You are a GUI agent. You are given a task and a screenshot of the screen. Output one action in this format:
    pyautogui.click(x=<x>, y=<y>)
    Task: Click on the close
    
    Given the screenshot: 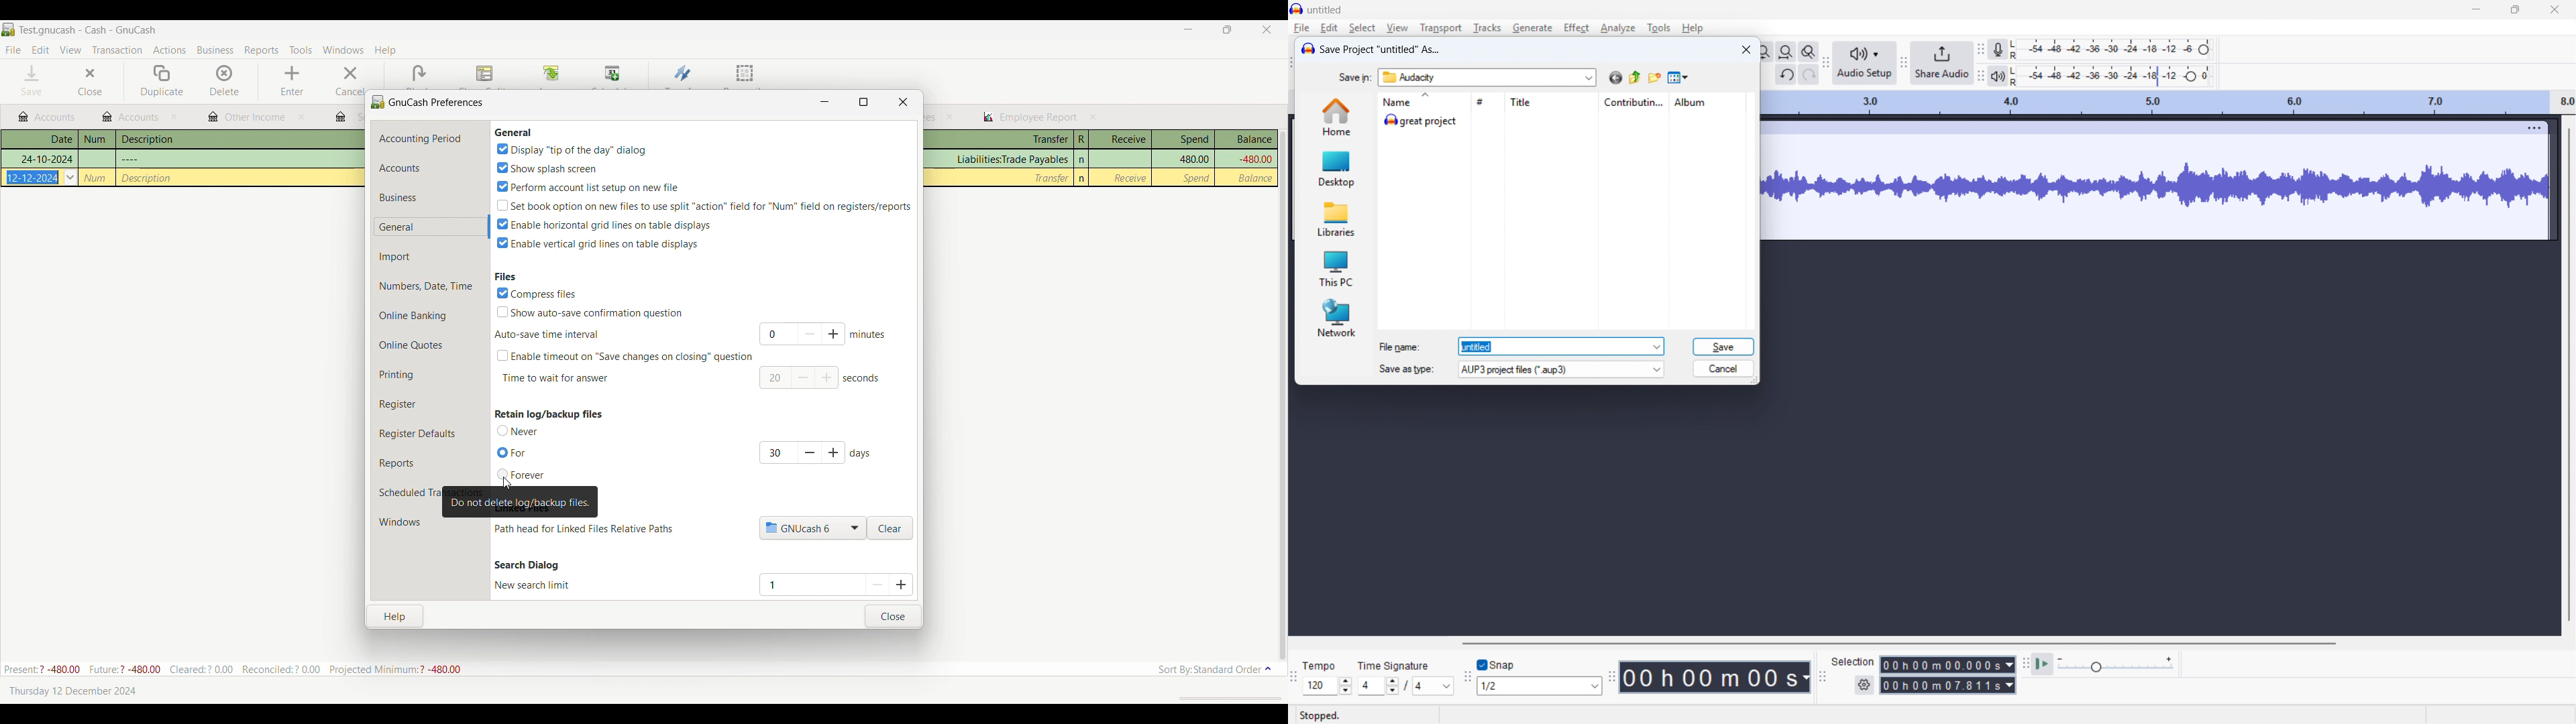 What is the action you would take?
    pyautogui.click(x=1093, y=117)
    